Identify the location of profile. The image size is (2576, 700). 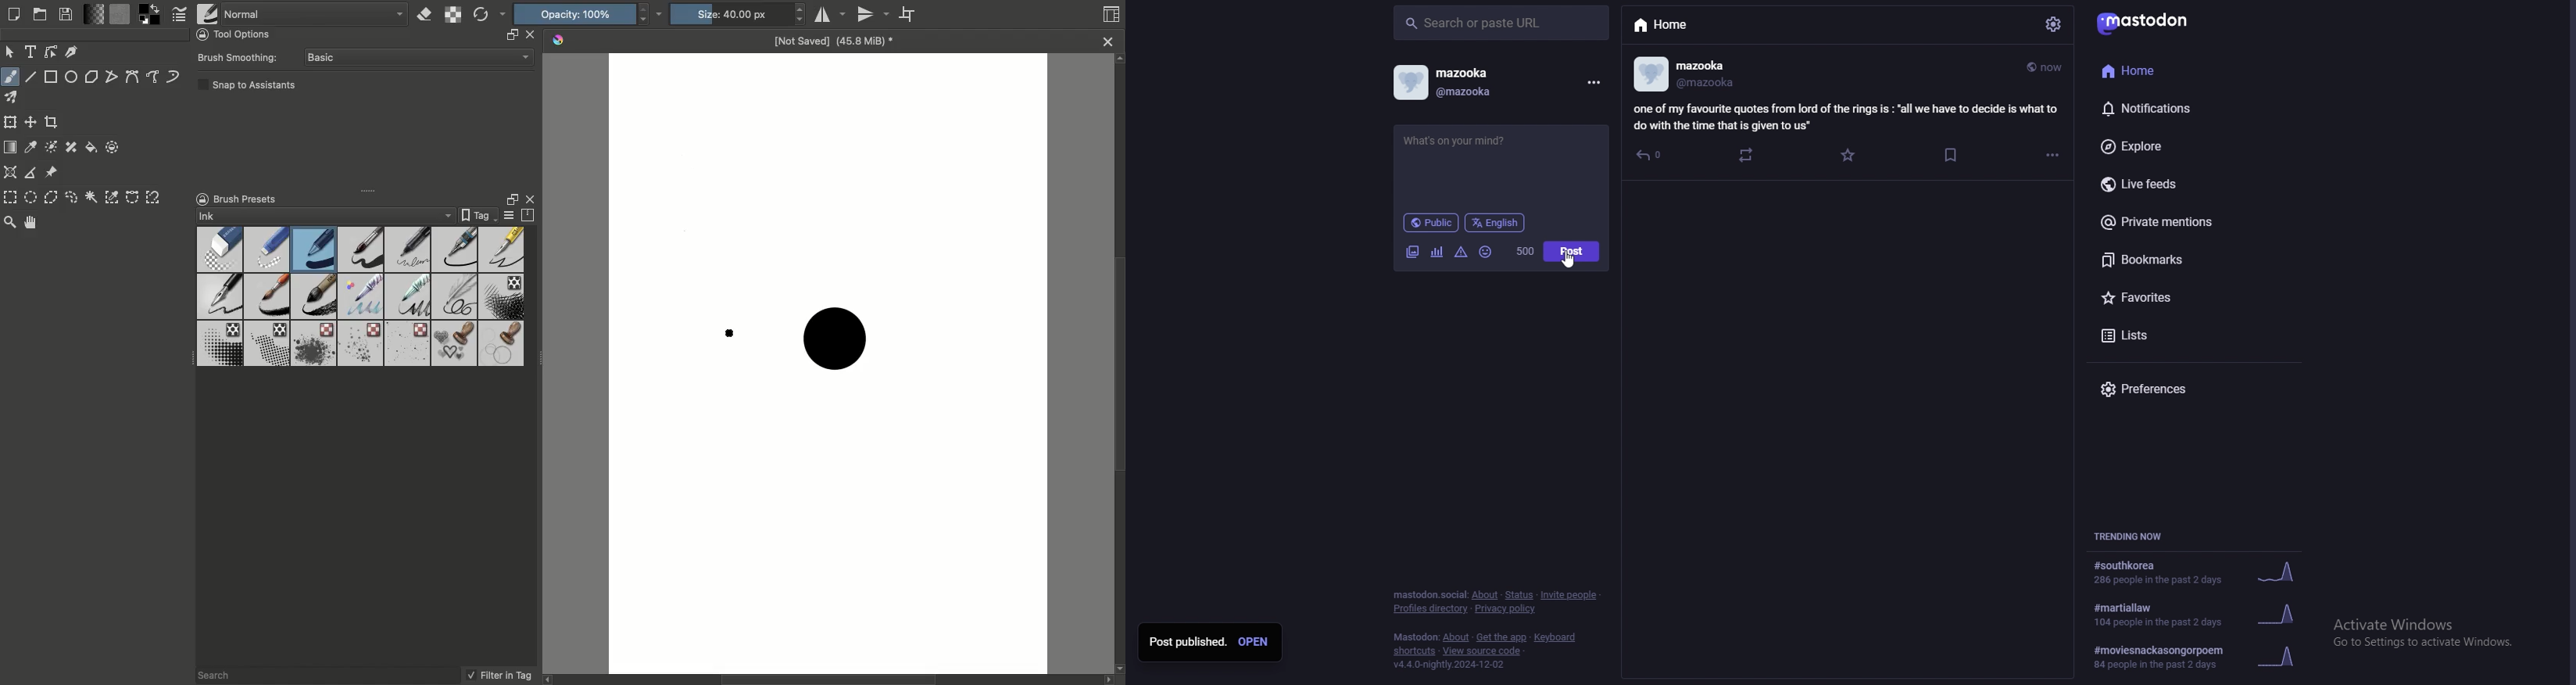
(1447, 82).